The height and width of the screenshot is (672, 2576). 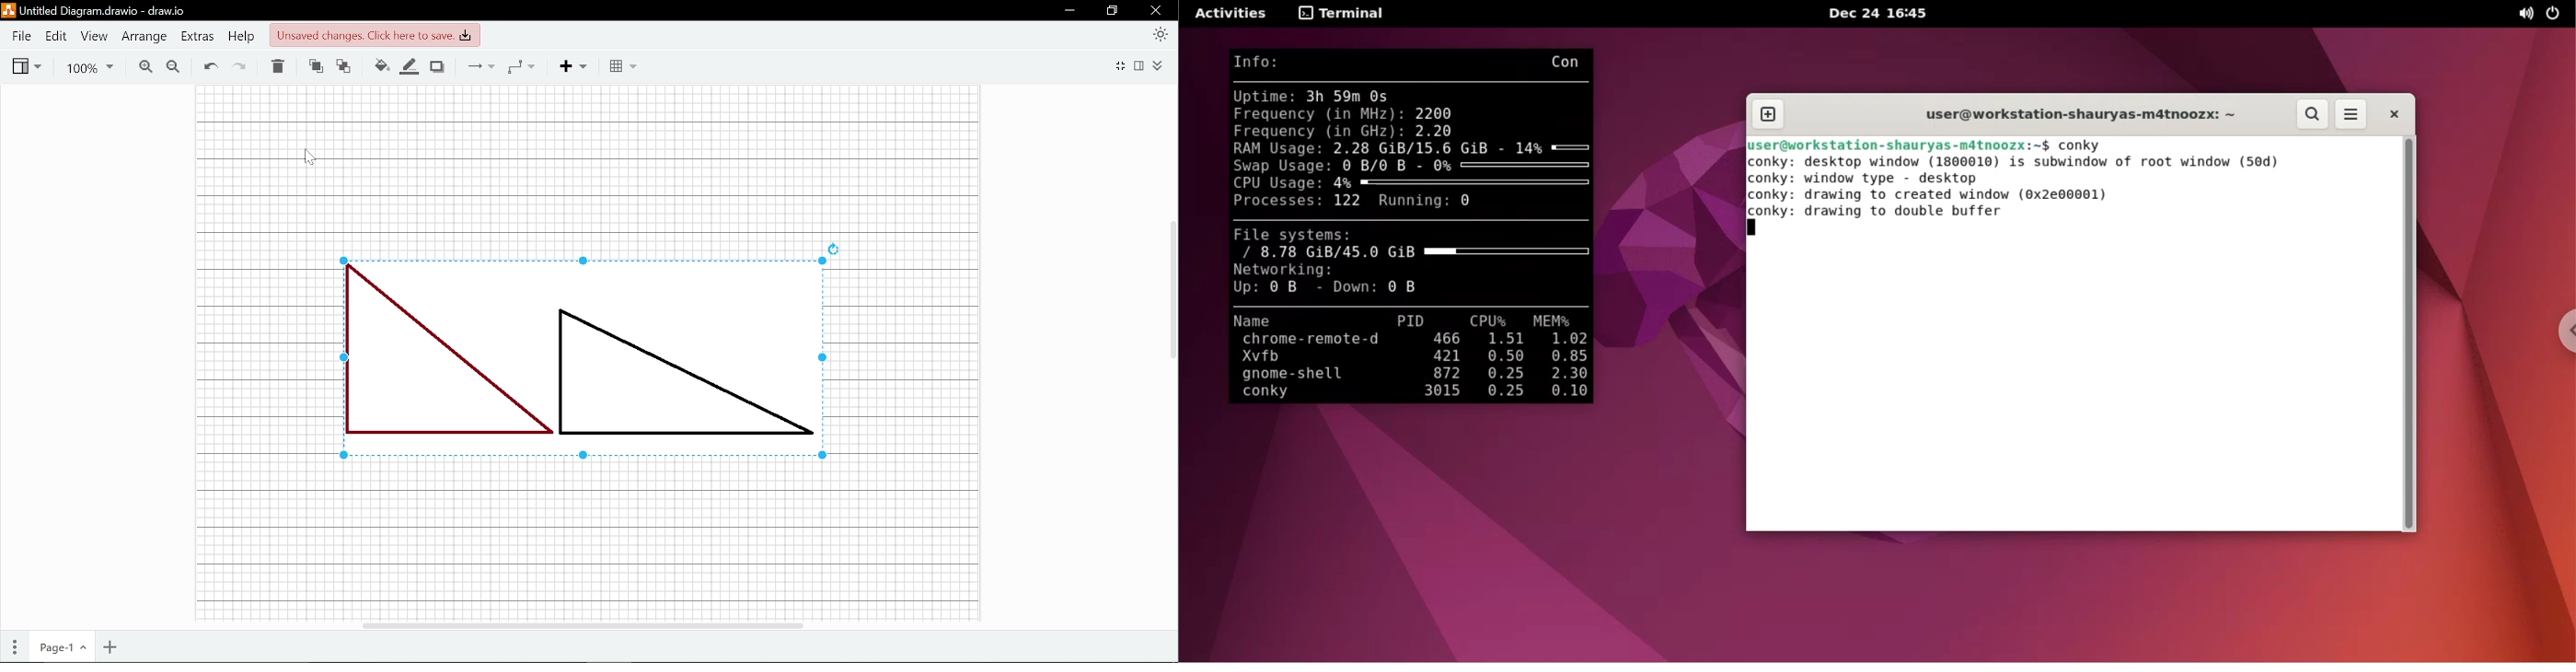 I want to click on Connection, so click(x=482, y=65).